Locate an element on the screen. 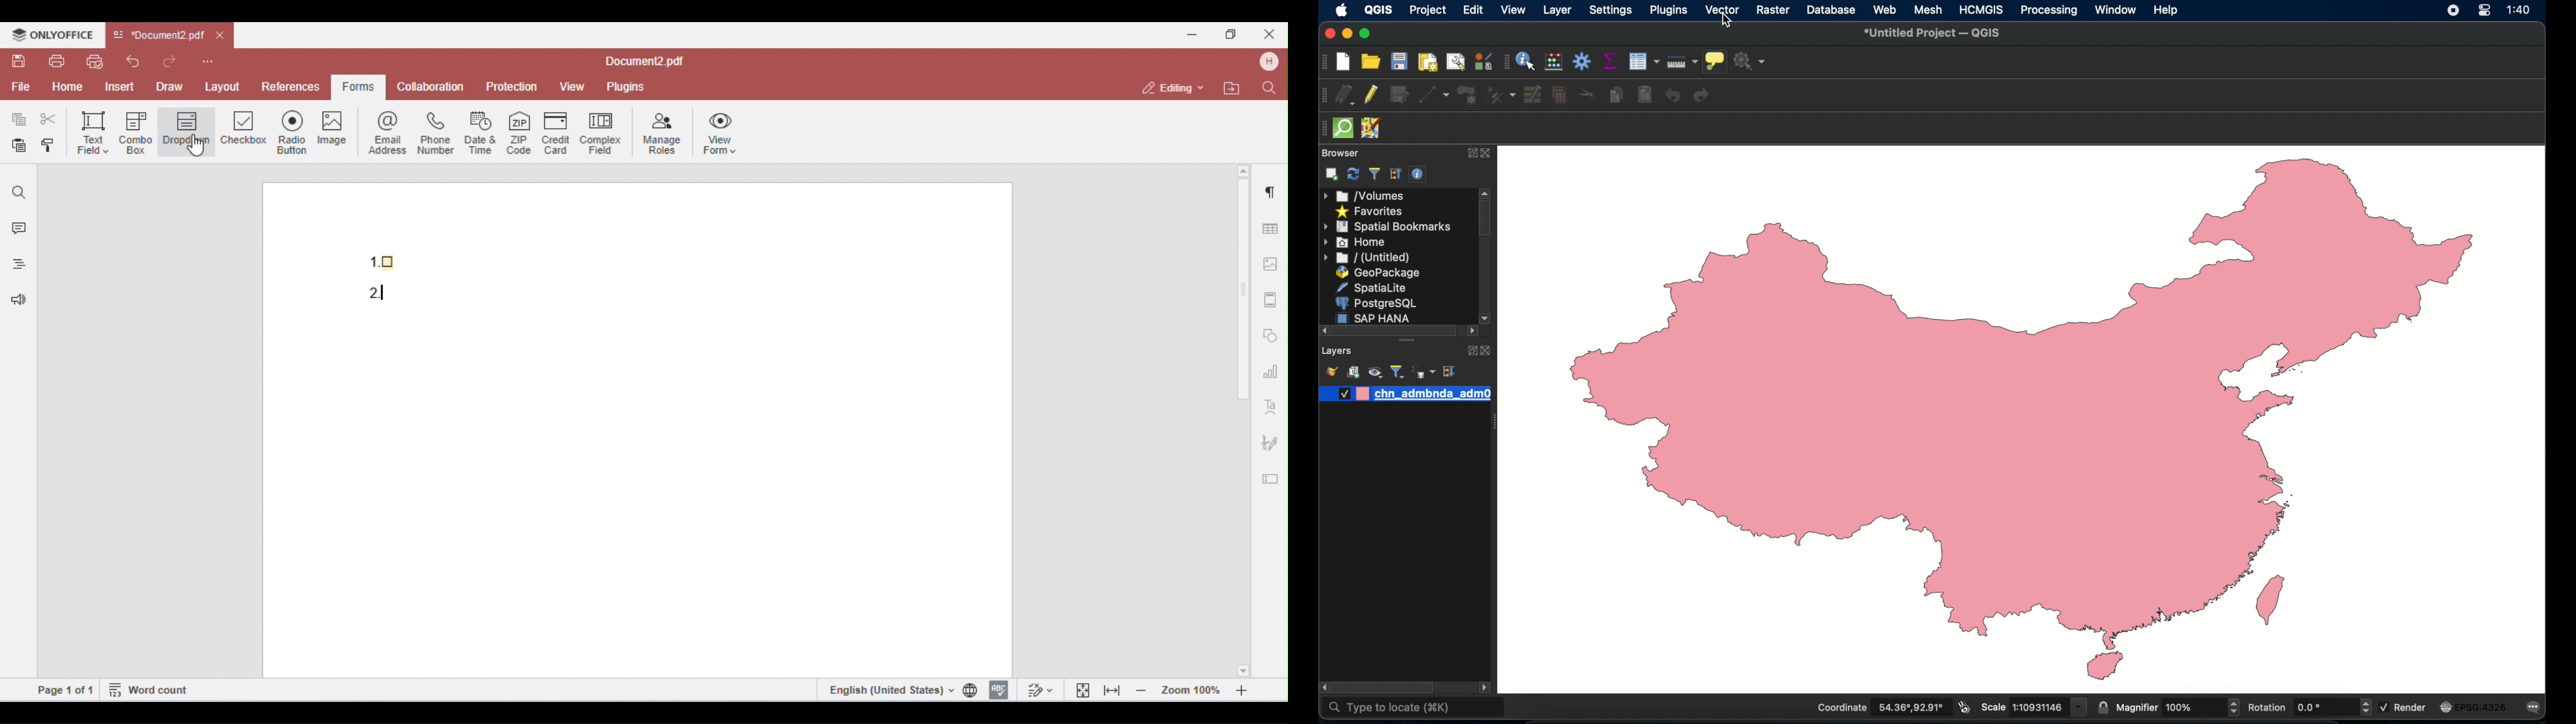  undo is located at coordinates (1672, 95).